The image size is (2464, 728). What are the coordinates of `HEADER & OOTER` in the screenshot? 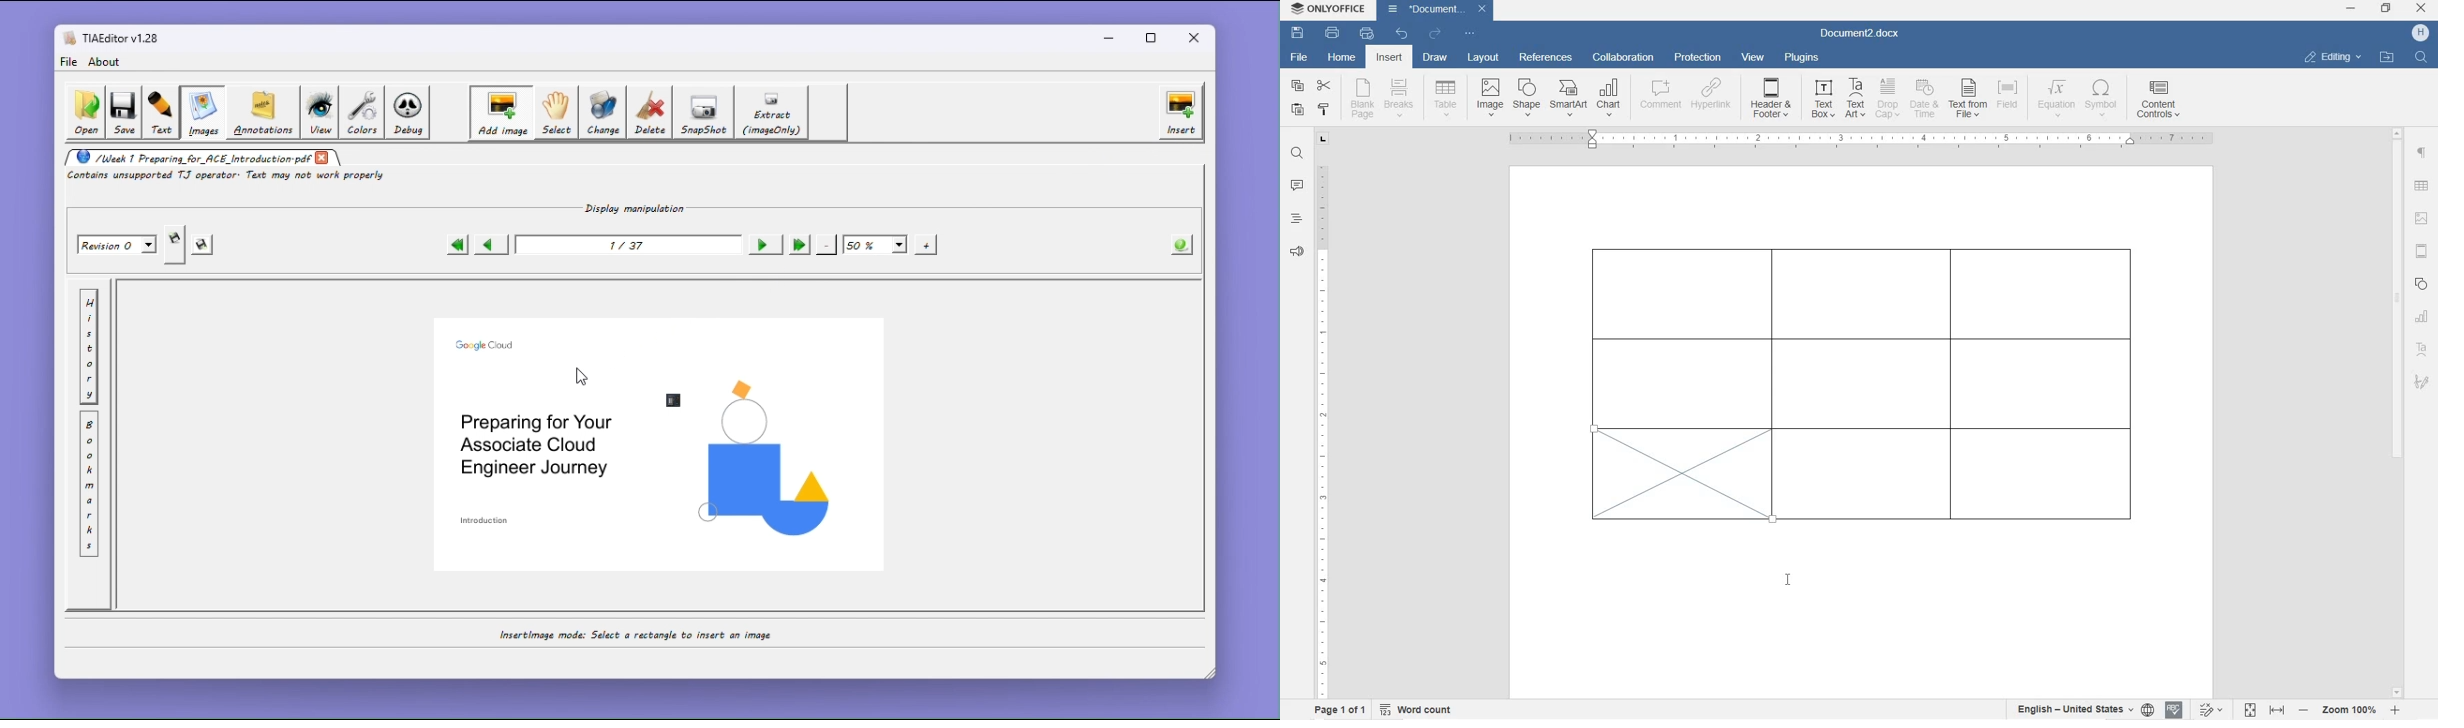 It's located at (1772, 99).